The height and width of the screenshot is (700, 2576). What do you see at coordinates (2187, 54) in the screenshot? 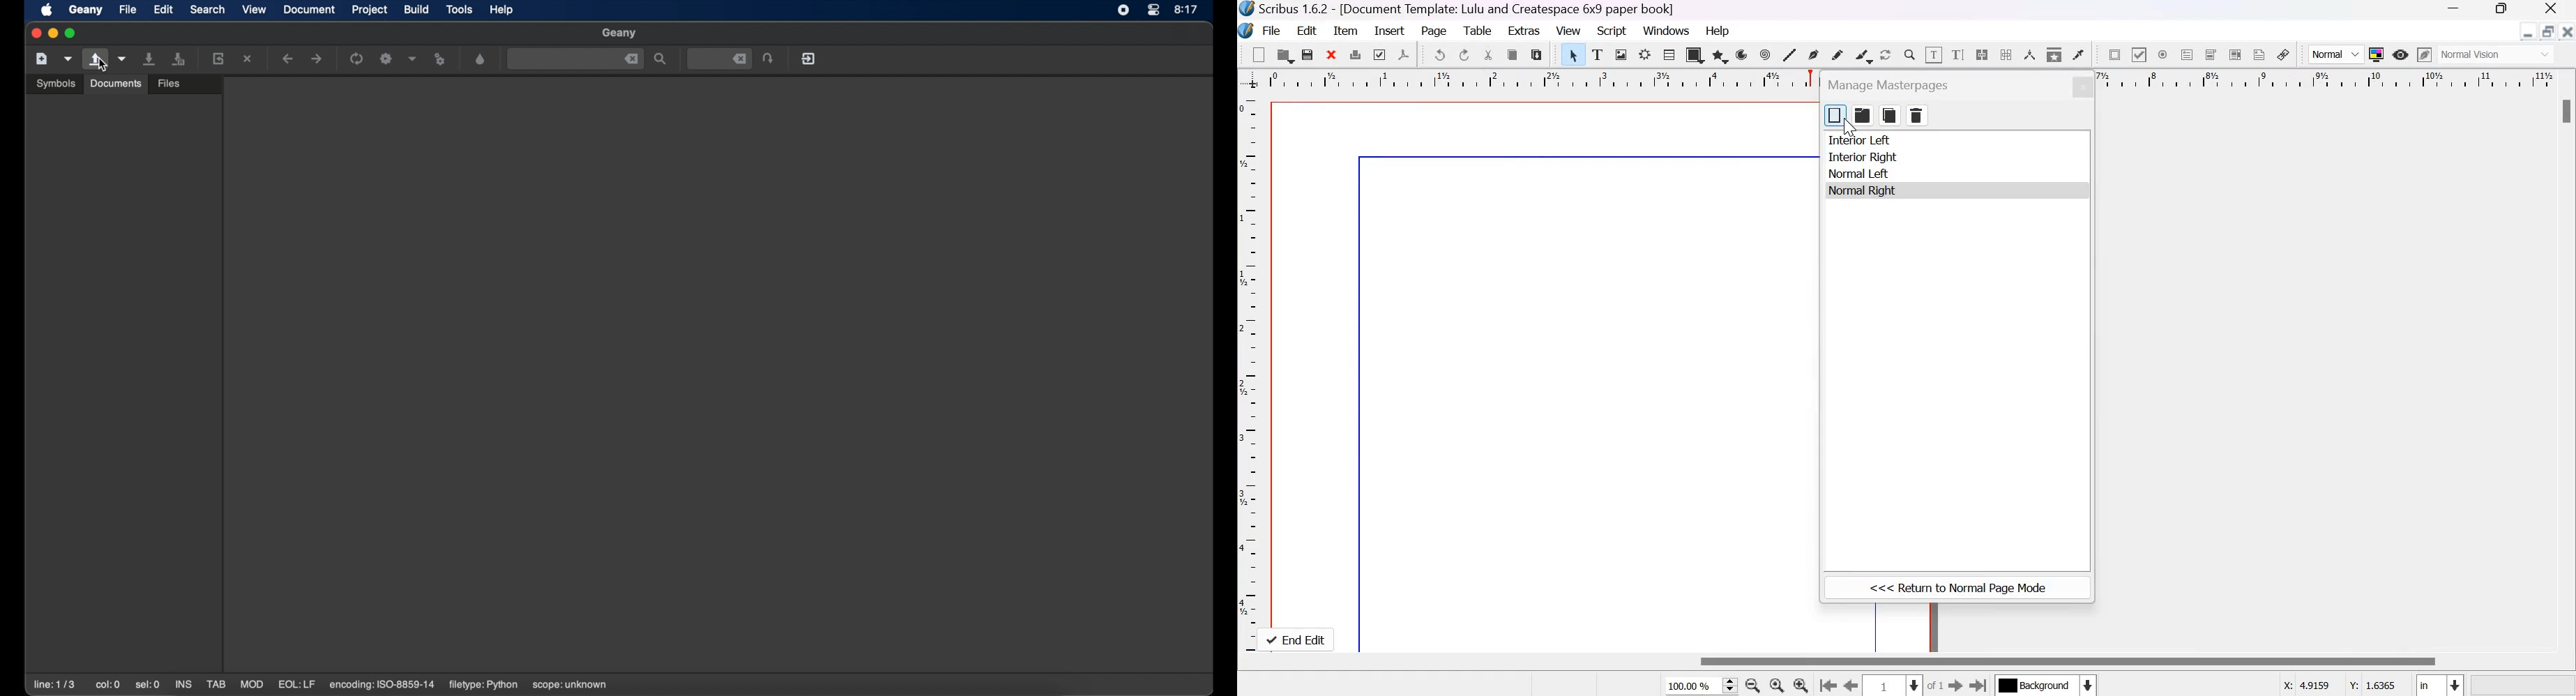
I see `PDF text field` at bounding box center [2187, 54].